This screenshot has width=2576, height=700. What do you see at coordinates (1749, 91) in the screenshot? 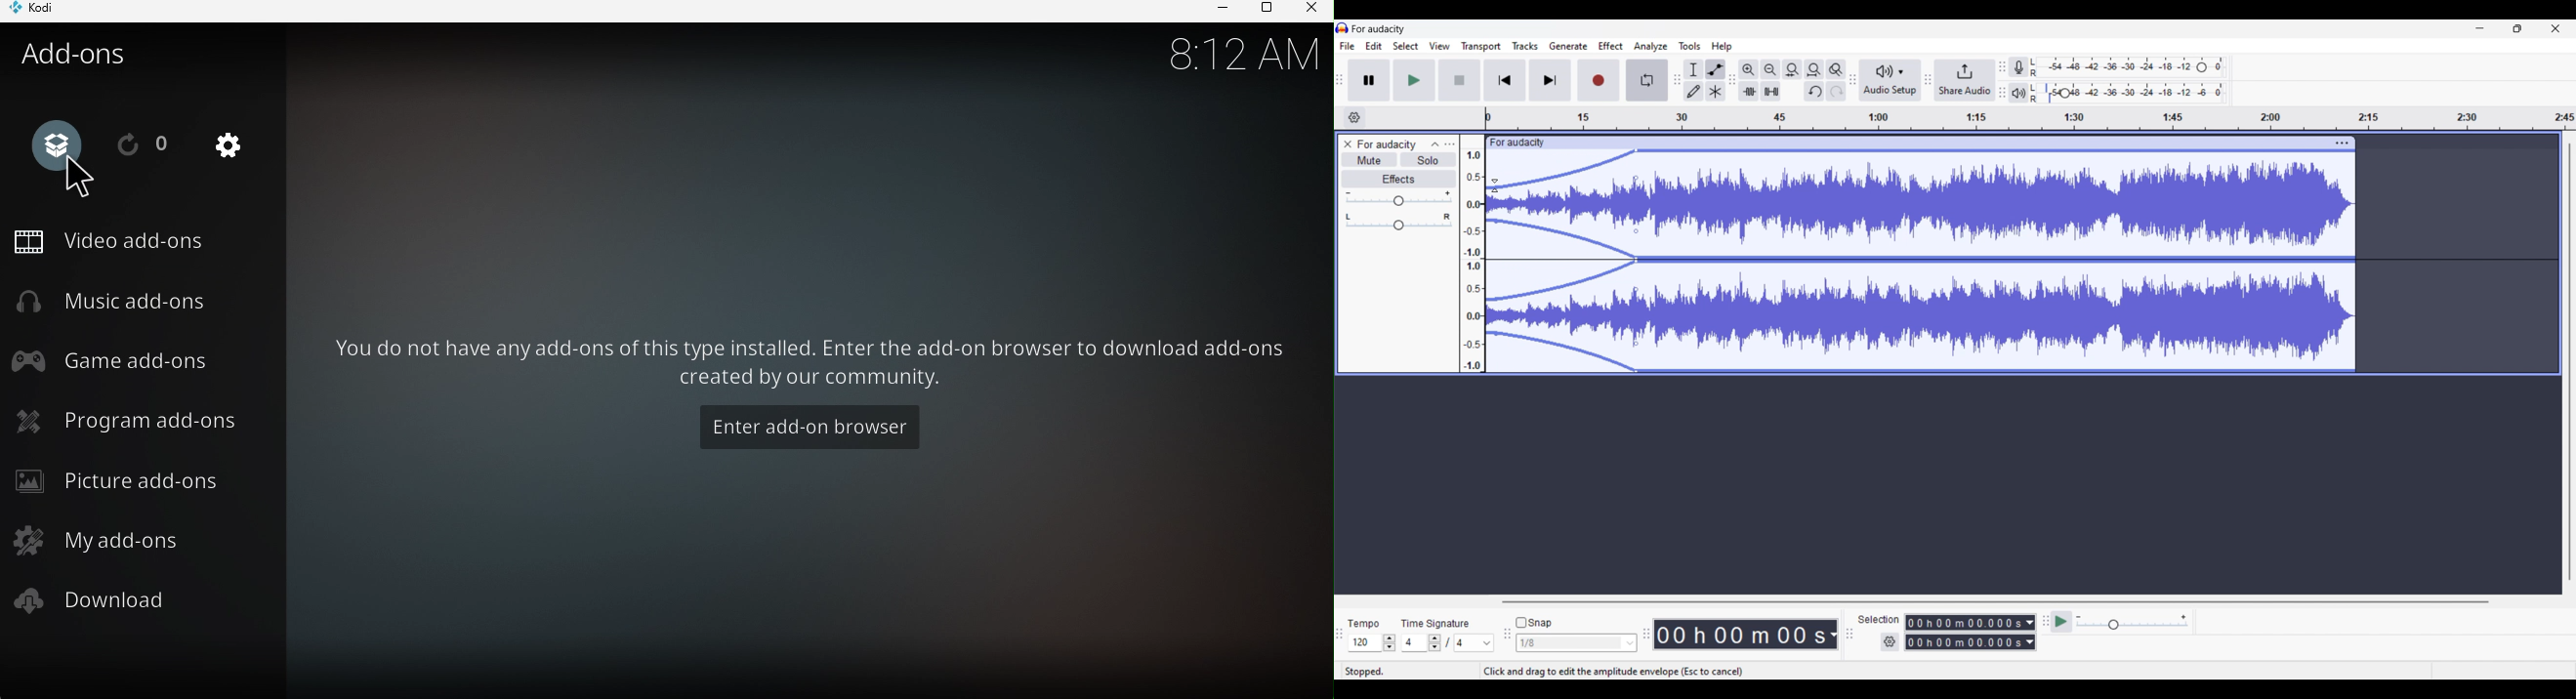
I see `trim audio outside selection` at bounding box center [1749, 91].